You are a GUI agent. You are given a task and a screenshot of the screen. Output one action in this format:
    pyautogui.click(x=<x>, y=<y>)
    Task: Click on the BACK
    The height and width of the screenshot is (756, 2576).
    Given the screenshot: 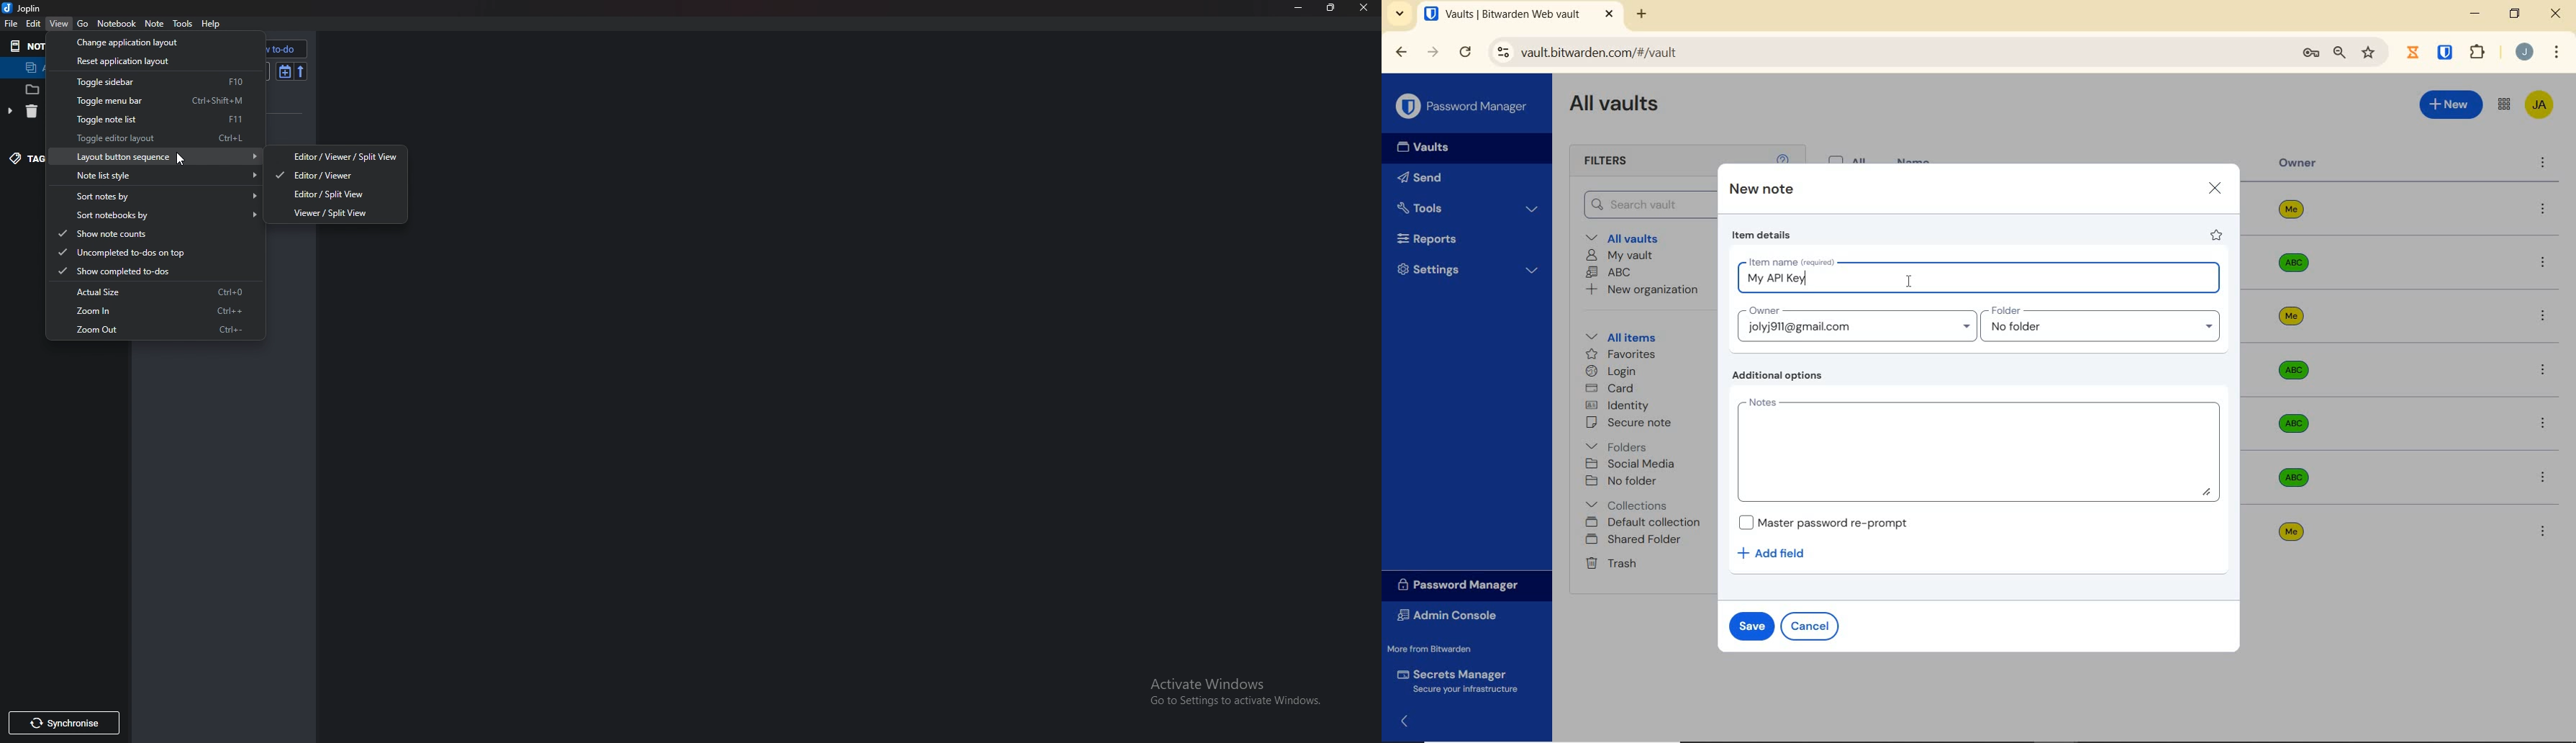 What is the action you would take?
    pyautogui.click(x=1401, y=51)
    